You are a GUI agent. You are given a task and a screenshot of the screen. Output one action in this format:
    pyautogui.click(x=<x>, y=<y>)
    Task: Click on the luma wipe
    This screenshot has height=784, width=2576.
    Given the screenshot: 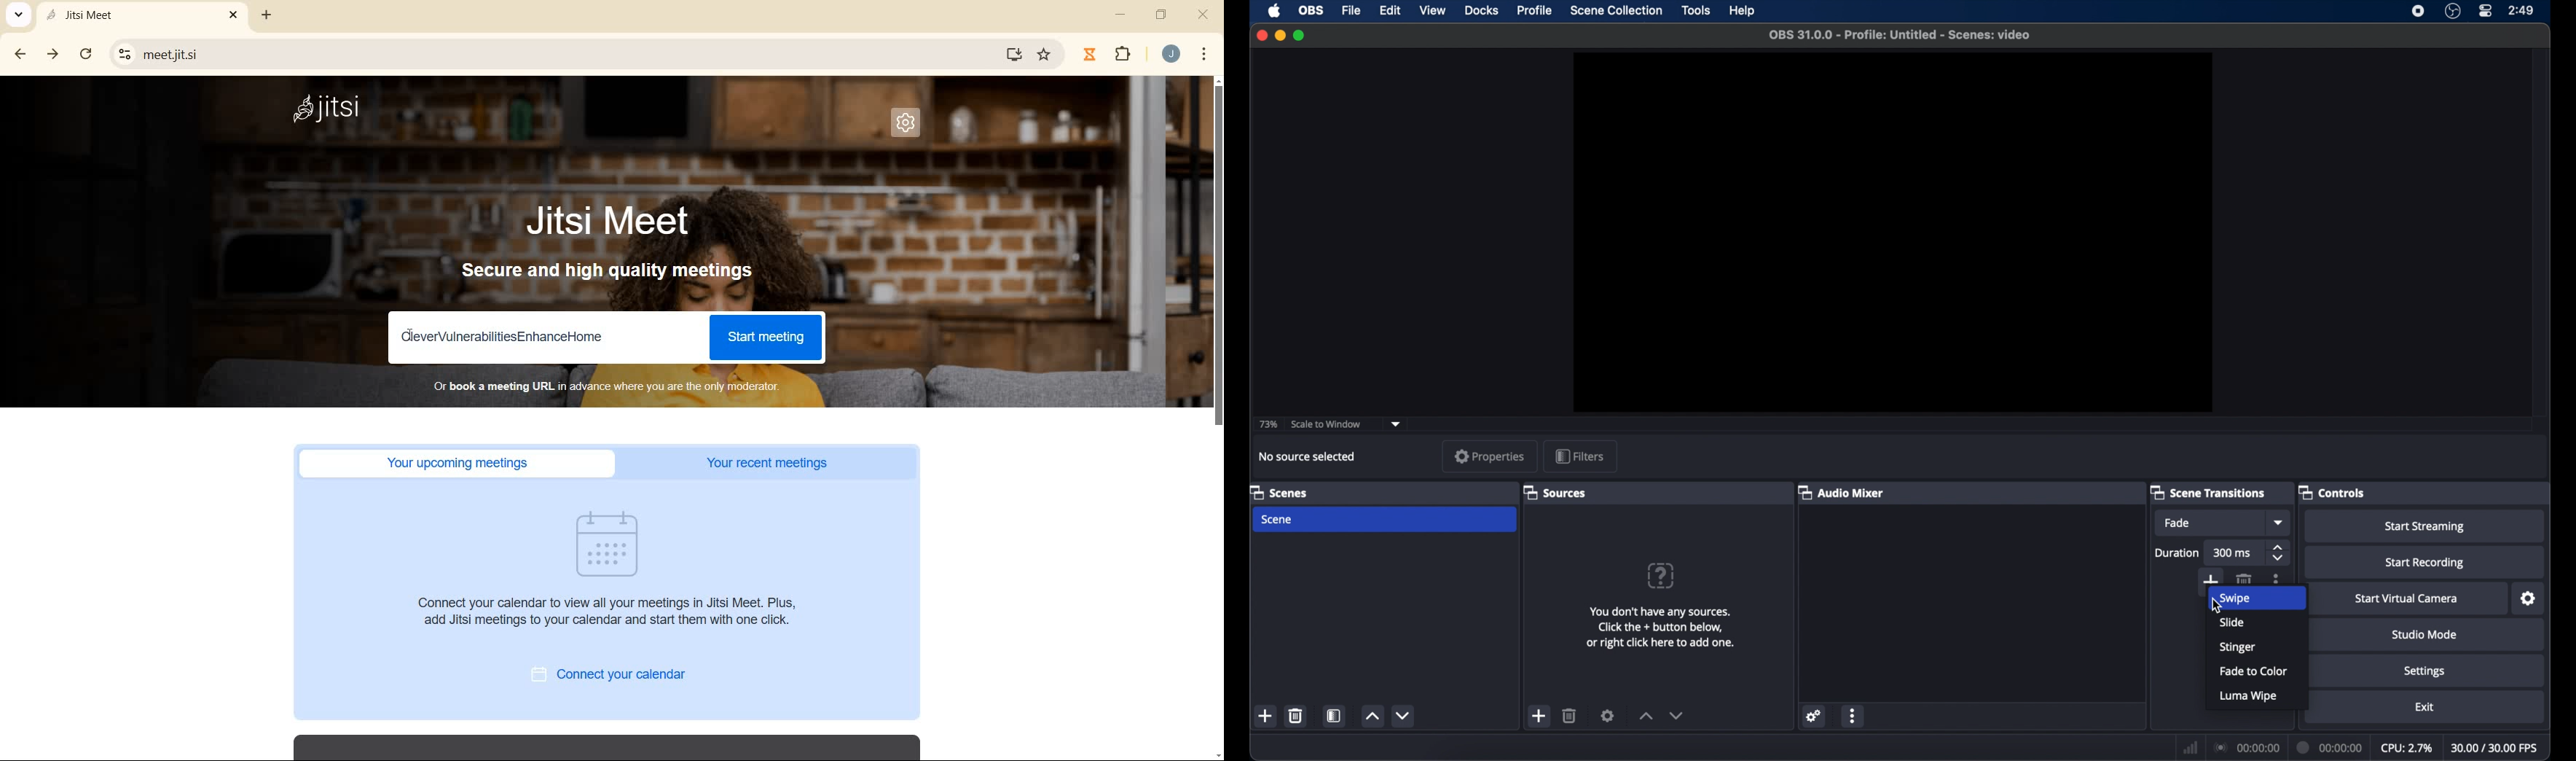 What is the action you would take?
    pyautogui.click(x=2249, y=696)
    